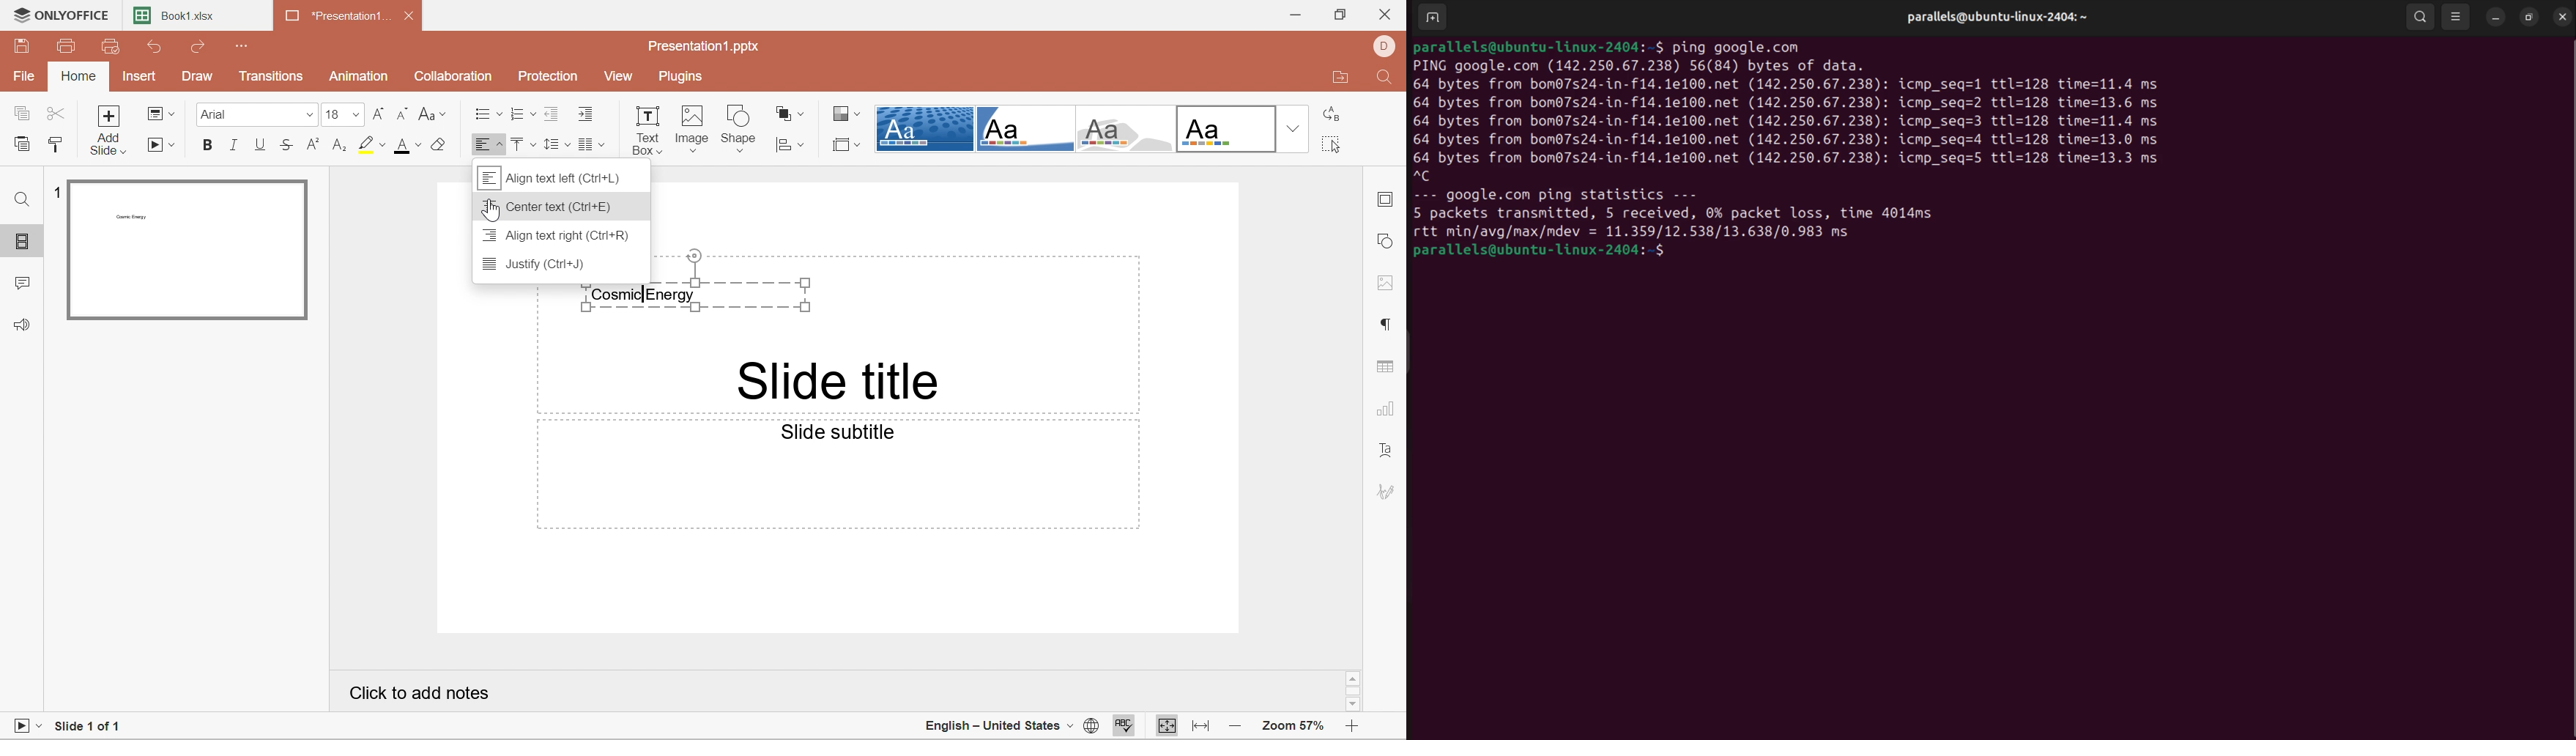 Image resolution: width=2576 pixels, height=756 pixels. Describe the element at coordinates (432, 114) in the screenshot. I see `Change Case` at that location.